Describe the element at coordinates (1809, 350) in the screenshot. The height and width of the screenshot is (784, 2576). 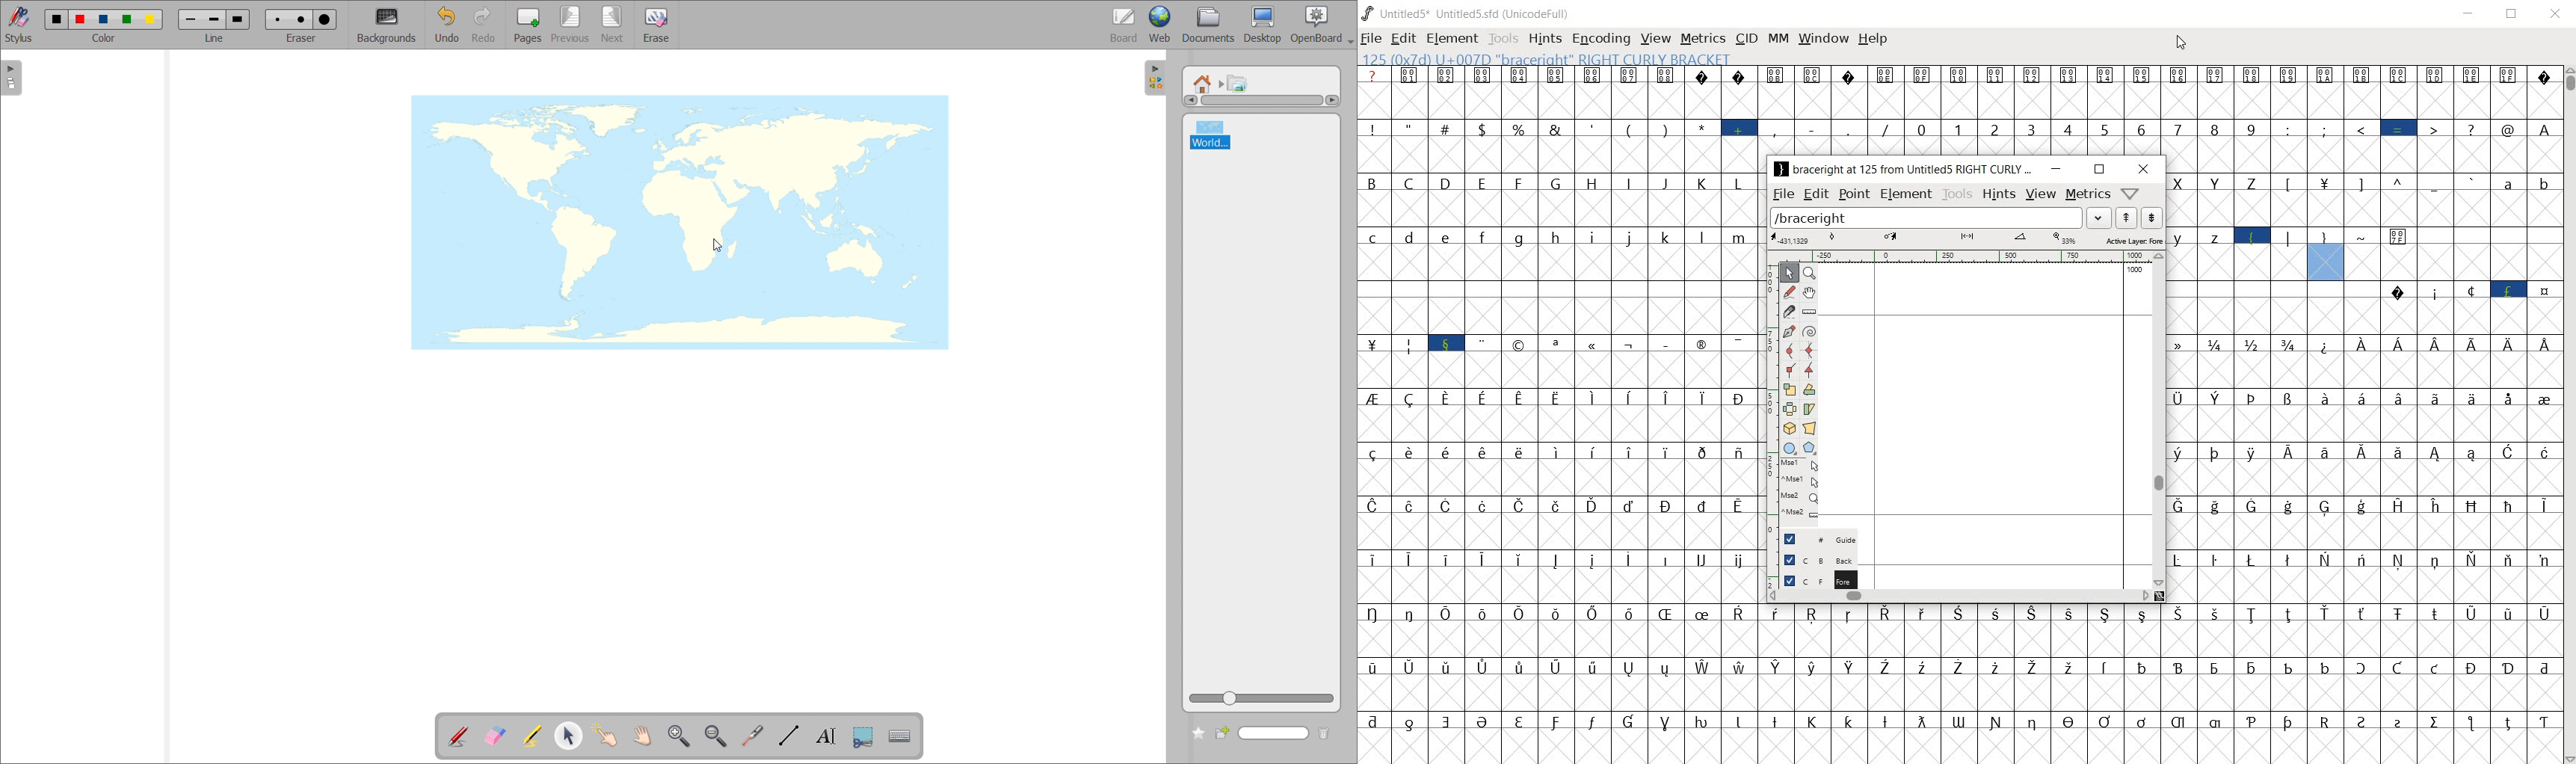
I see `add a curve point always either horizontal or vertical` at that location.